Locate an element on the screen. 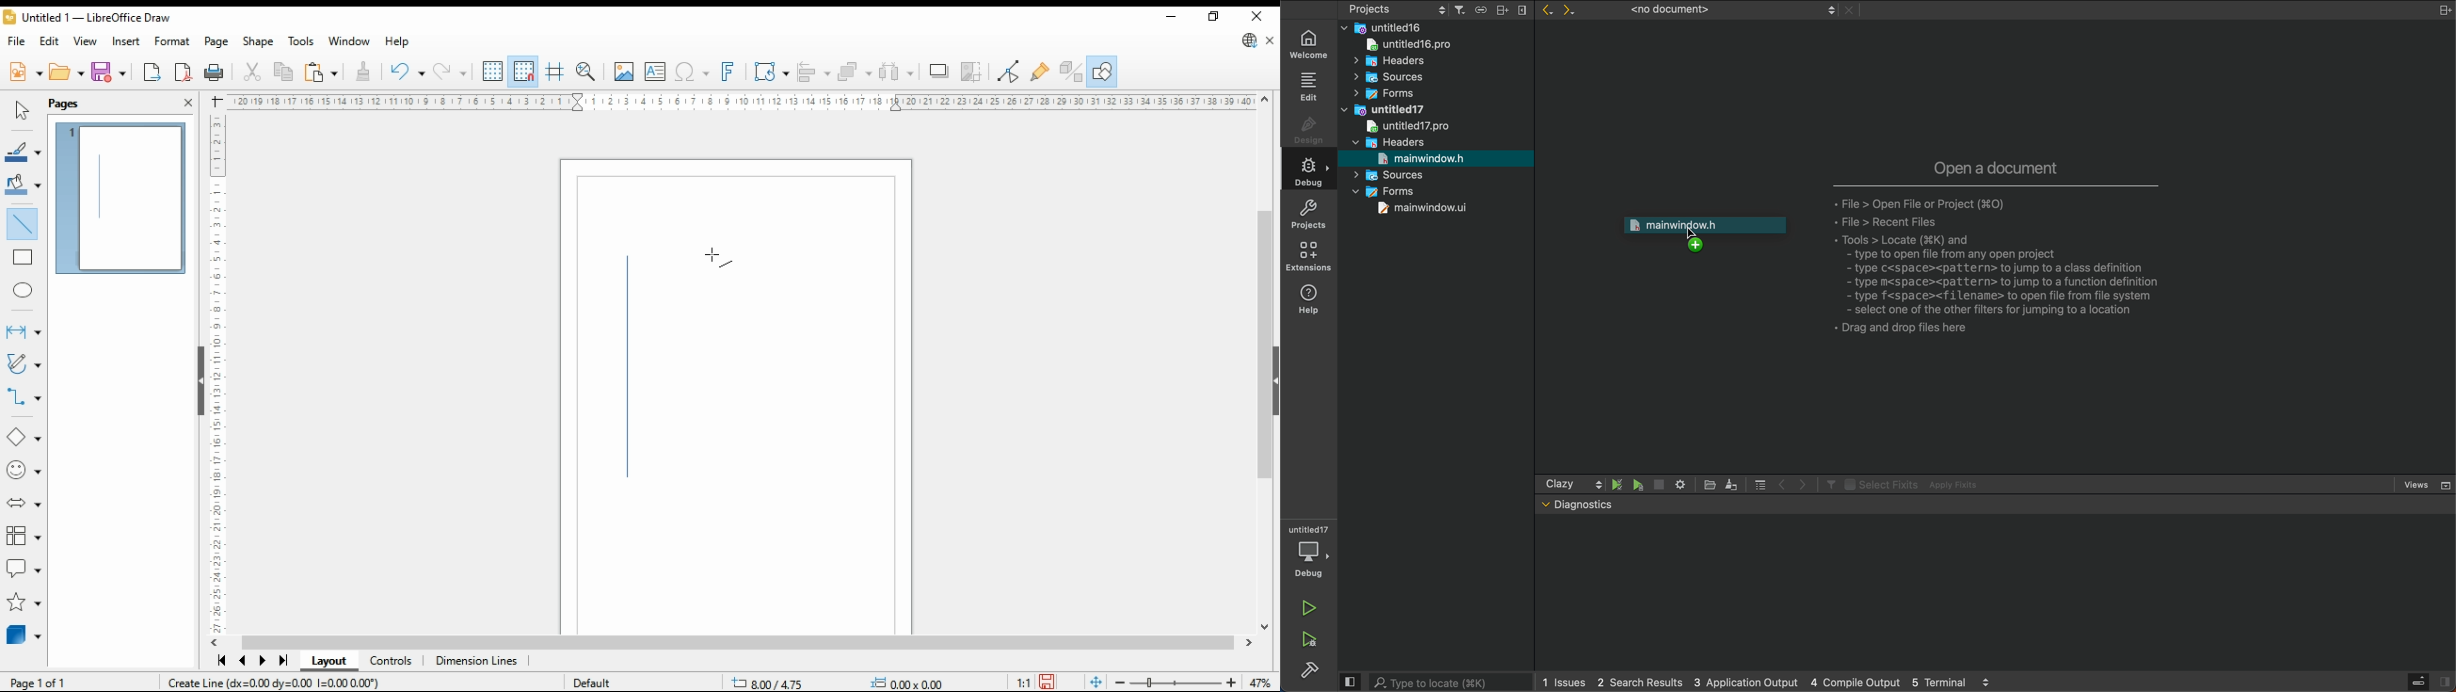 Image resolution: width=2464 pixels, height=700 pixels. settings is located at coordinates (1680, 483).